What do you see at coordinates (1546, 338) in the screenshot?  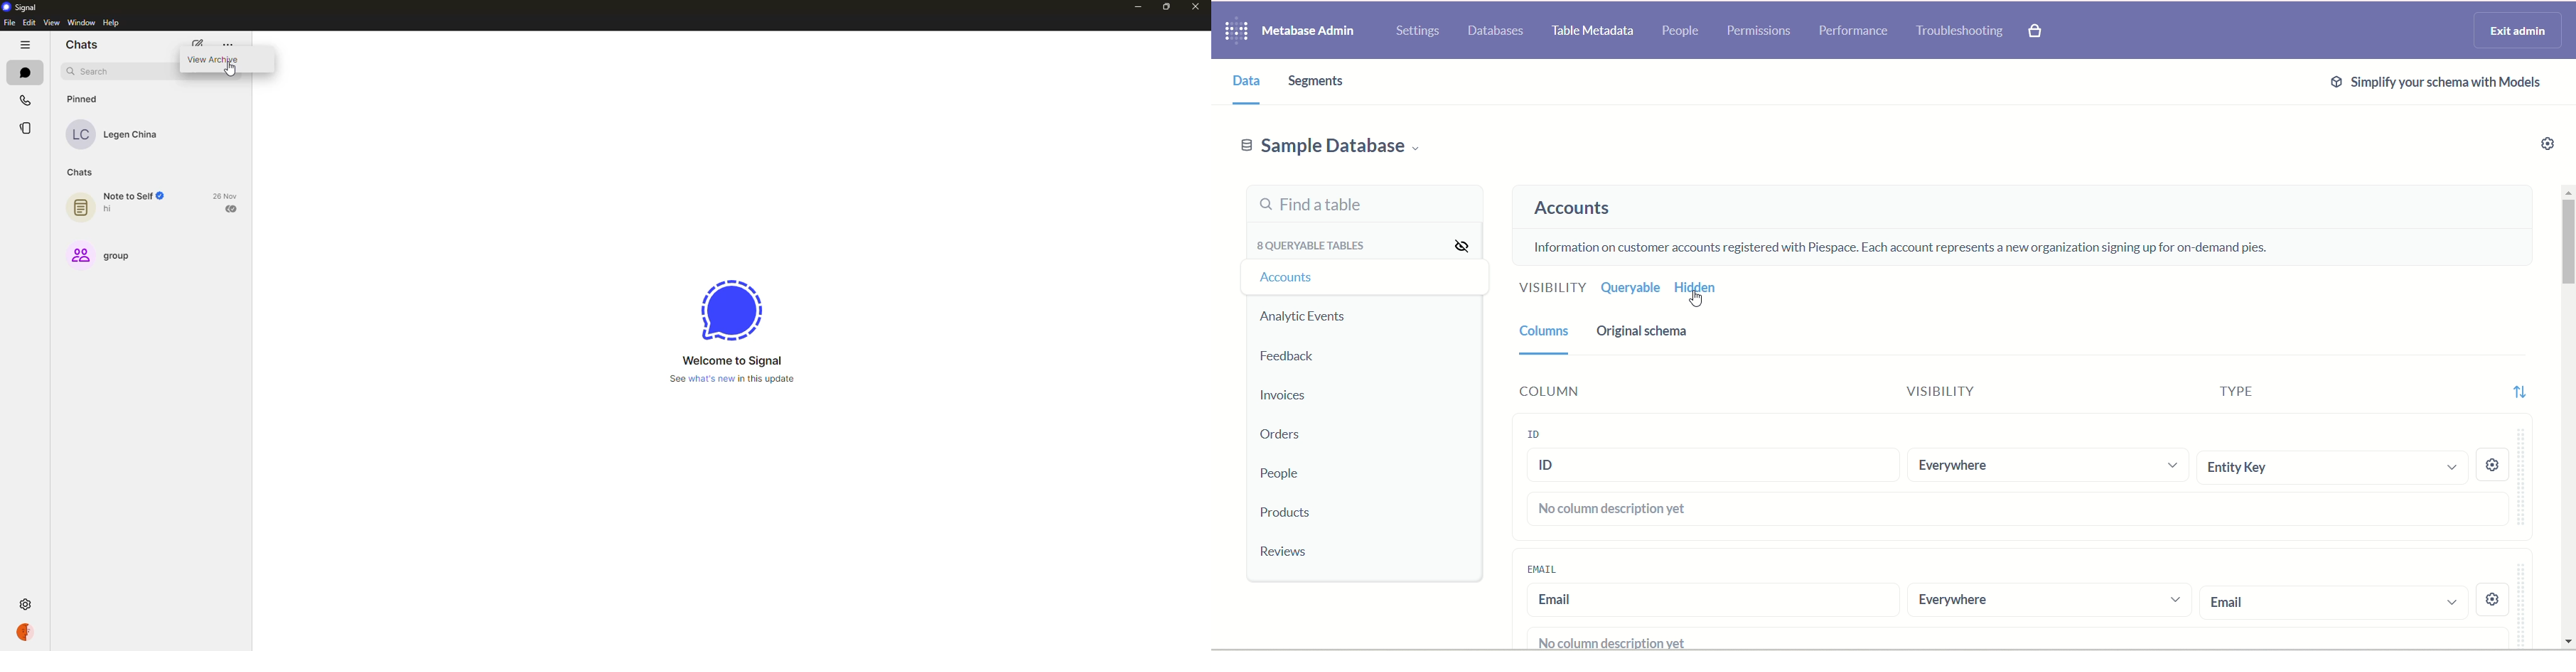 I see `columns` at bounding box center [1546, 338].